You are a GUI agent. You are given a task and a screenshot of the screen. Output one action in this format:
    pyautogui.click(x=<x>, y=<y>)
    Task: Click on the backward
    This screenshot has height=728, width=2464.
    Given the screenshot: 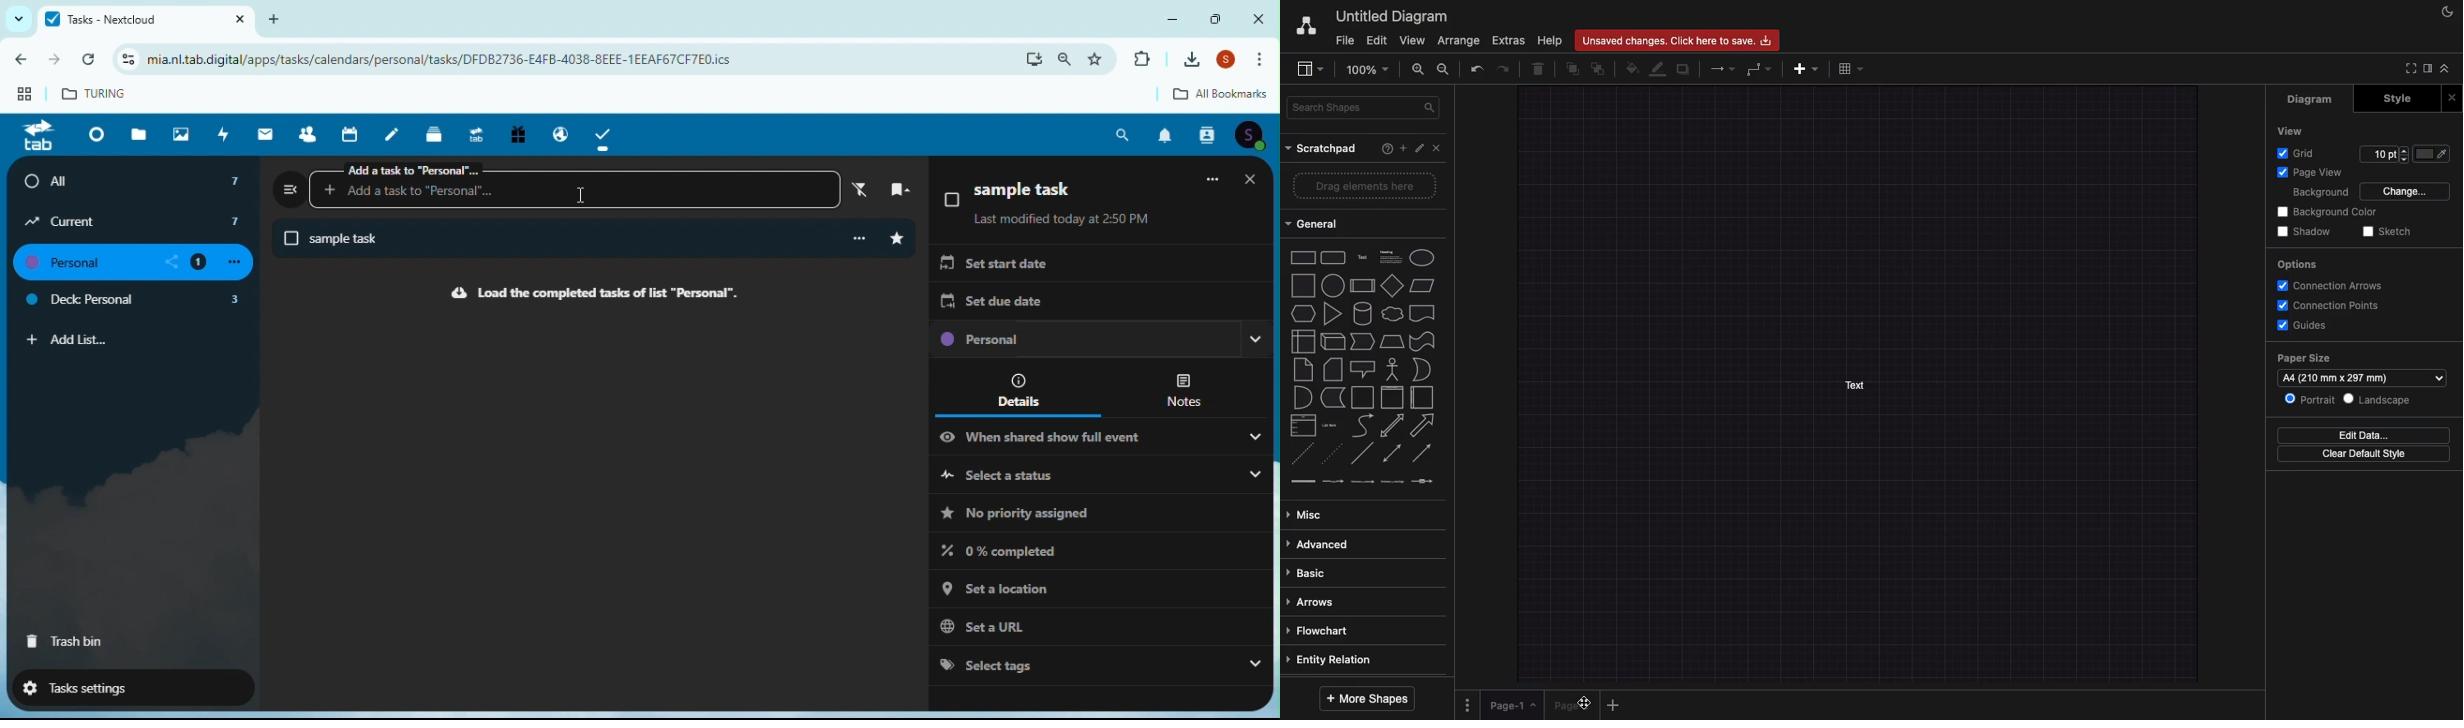 What is the action you would take?
    pyautogui.click(x=18, y=63)
    